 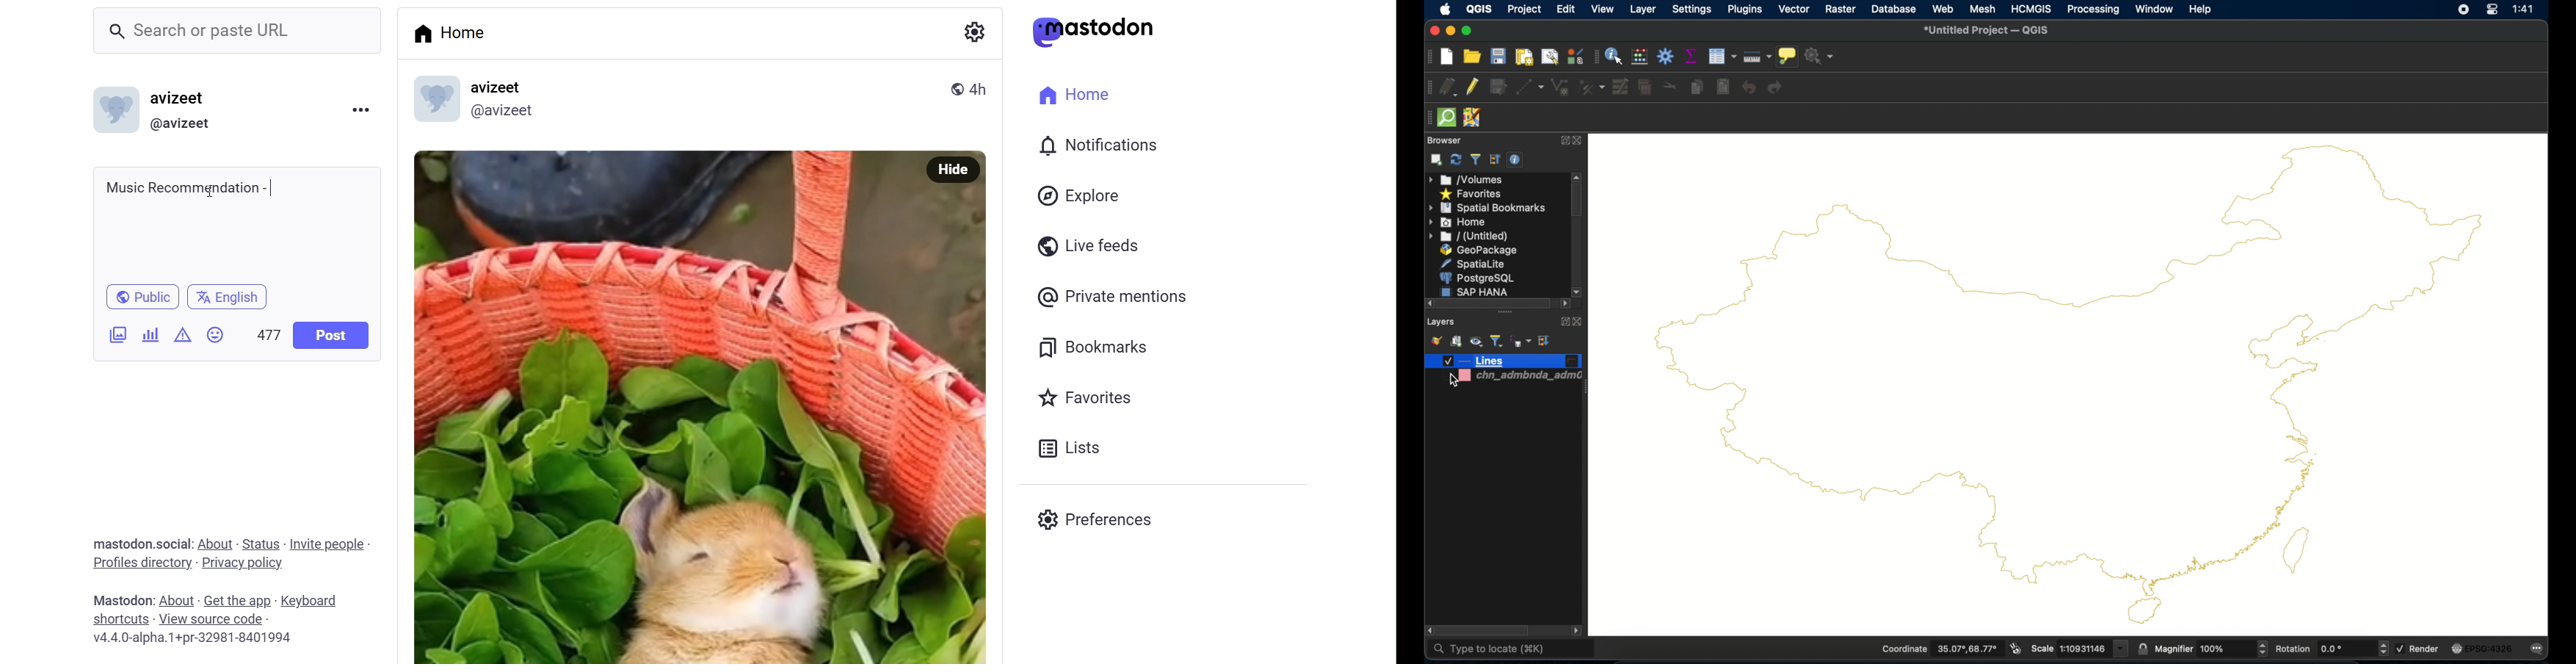 What do you see at coordinates (1788, 57) in the screenshot?
I see `show map tips` at bounding box center [1788, 57].